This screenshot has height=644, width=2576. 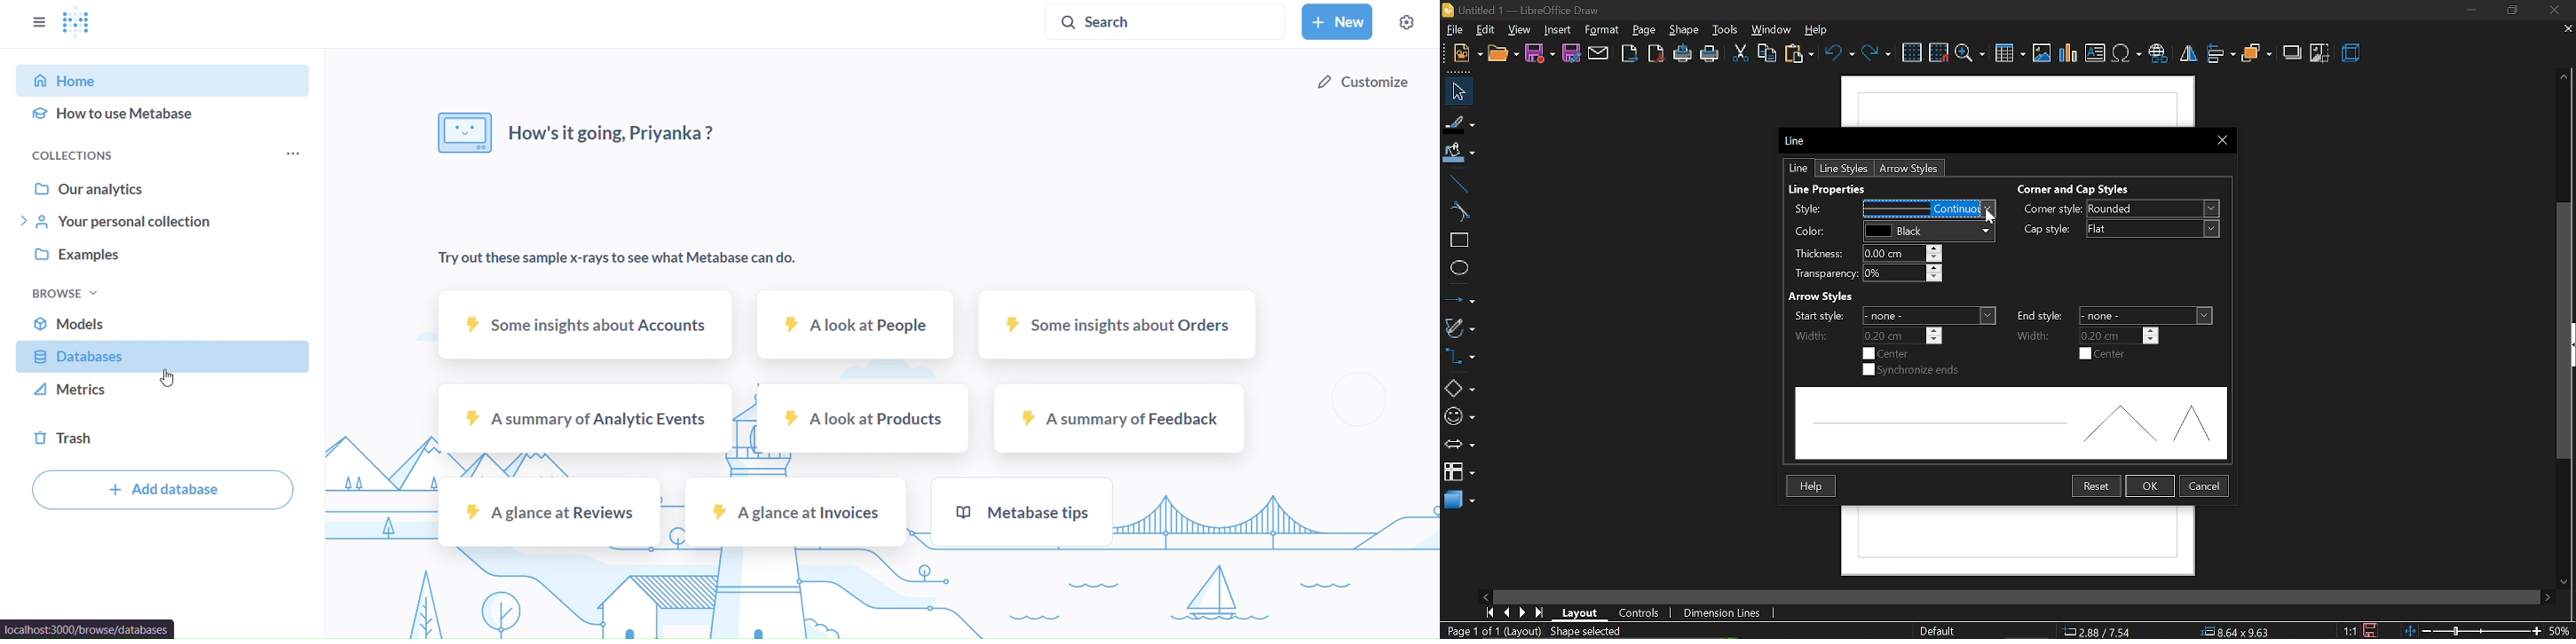 What do you see at coordinates (1522, 10) in the screenshot?
I see `Untitled 1 - LibreOffice Draw` at bounding box center [1522, 10].